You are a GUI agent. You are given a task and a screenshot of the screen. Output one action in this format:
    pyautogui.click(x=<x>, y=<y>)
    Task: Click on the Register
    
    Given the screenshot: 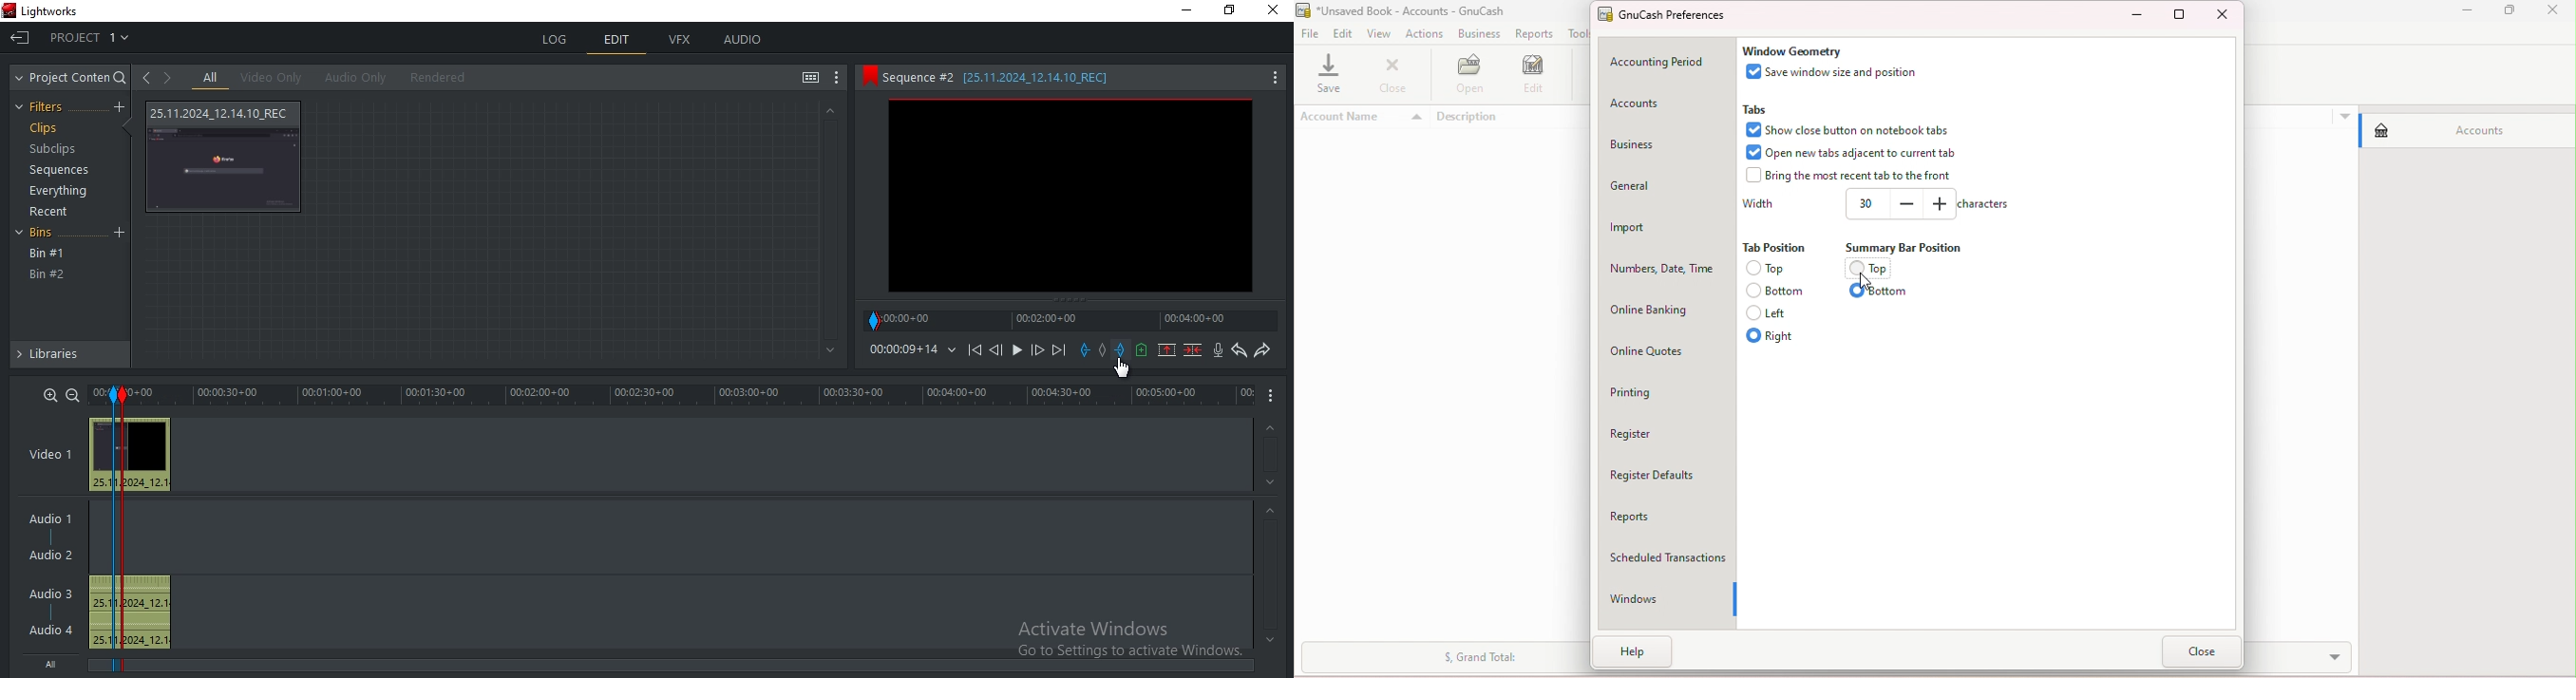 What is the action you would take?
    pyautogui.click(x=1670, y=431)
    